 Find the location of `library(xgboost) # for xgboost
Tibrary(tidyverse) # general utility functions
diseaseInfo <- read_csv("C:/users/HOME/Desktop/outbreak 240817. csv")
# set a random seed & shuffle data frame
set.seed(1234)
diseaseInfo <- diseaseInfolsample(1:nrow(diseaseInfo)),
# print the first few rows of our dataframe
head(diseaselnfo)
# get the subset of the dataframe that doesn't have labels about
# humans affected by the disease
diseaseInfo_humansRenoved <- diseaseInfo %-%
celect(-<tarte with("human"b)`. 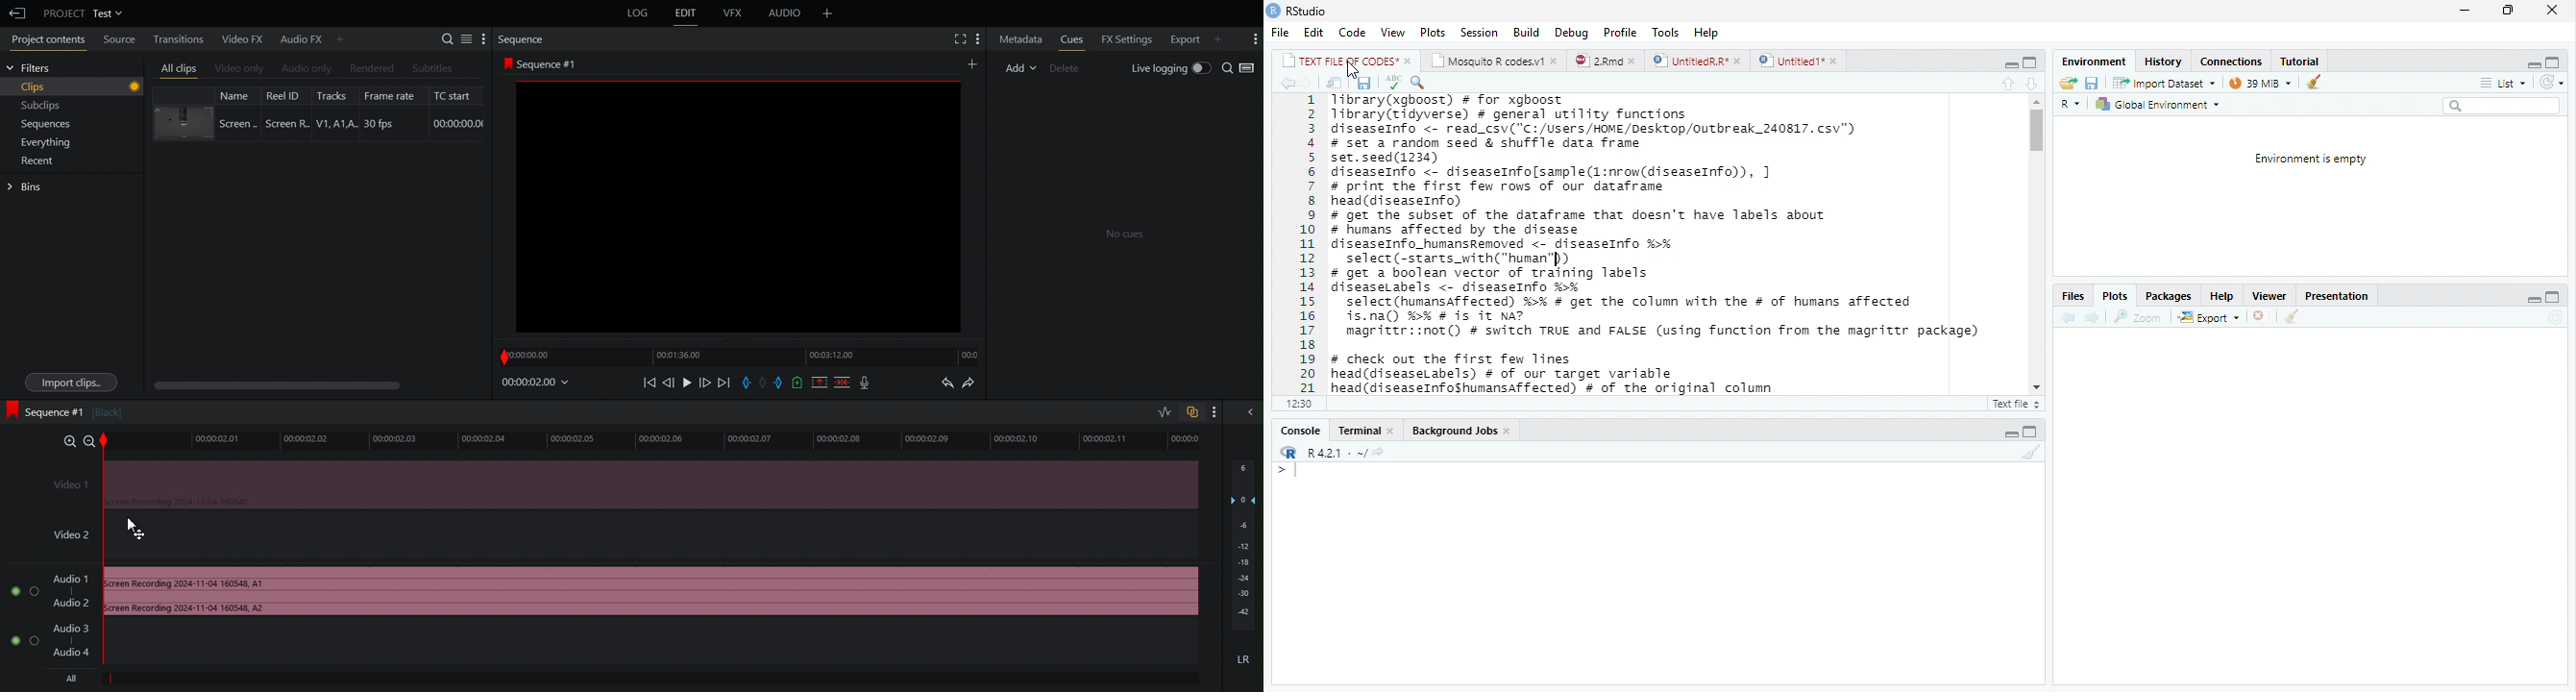

library(xgboost) # for xgboost
Tibrary(tidyverse) # general utility functions
diseaseInfo <- read_csv("C:/users/HOME/Desktop/outbreak 240817. csv")
# set a random seed & shuffle data frame
set.seed(1234)
diseaseInfo <- diseaseInfolsample(1:nrow(diseaseInfo)),
# print the first few rows of our dataframe
head(diseaselnfo)
# get the subset of the dataframe that doesn't have labels about
# humans affected by the disease
diseaseInfo_humansRenoved <- diseaseInfo %-%
celect(-<tarte with("human"b) is located at coordinates (1604, 179).